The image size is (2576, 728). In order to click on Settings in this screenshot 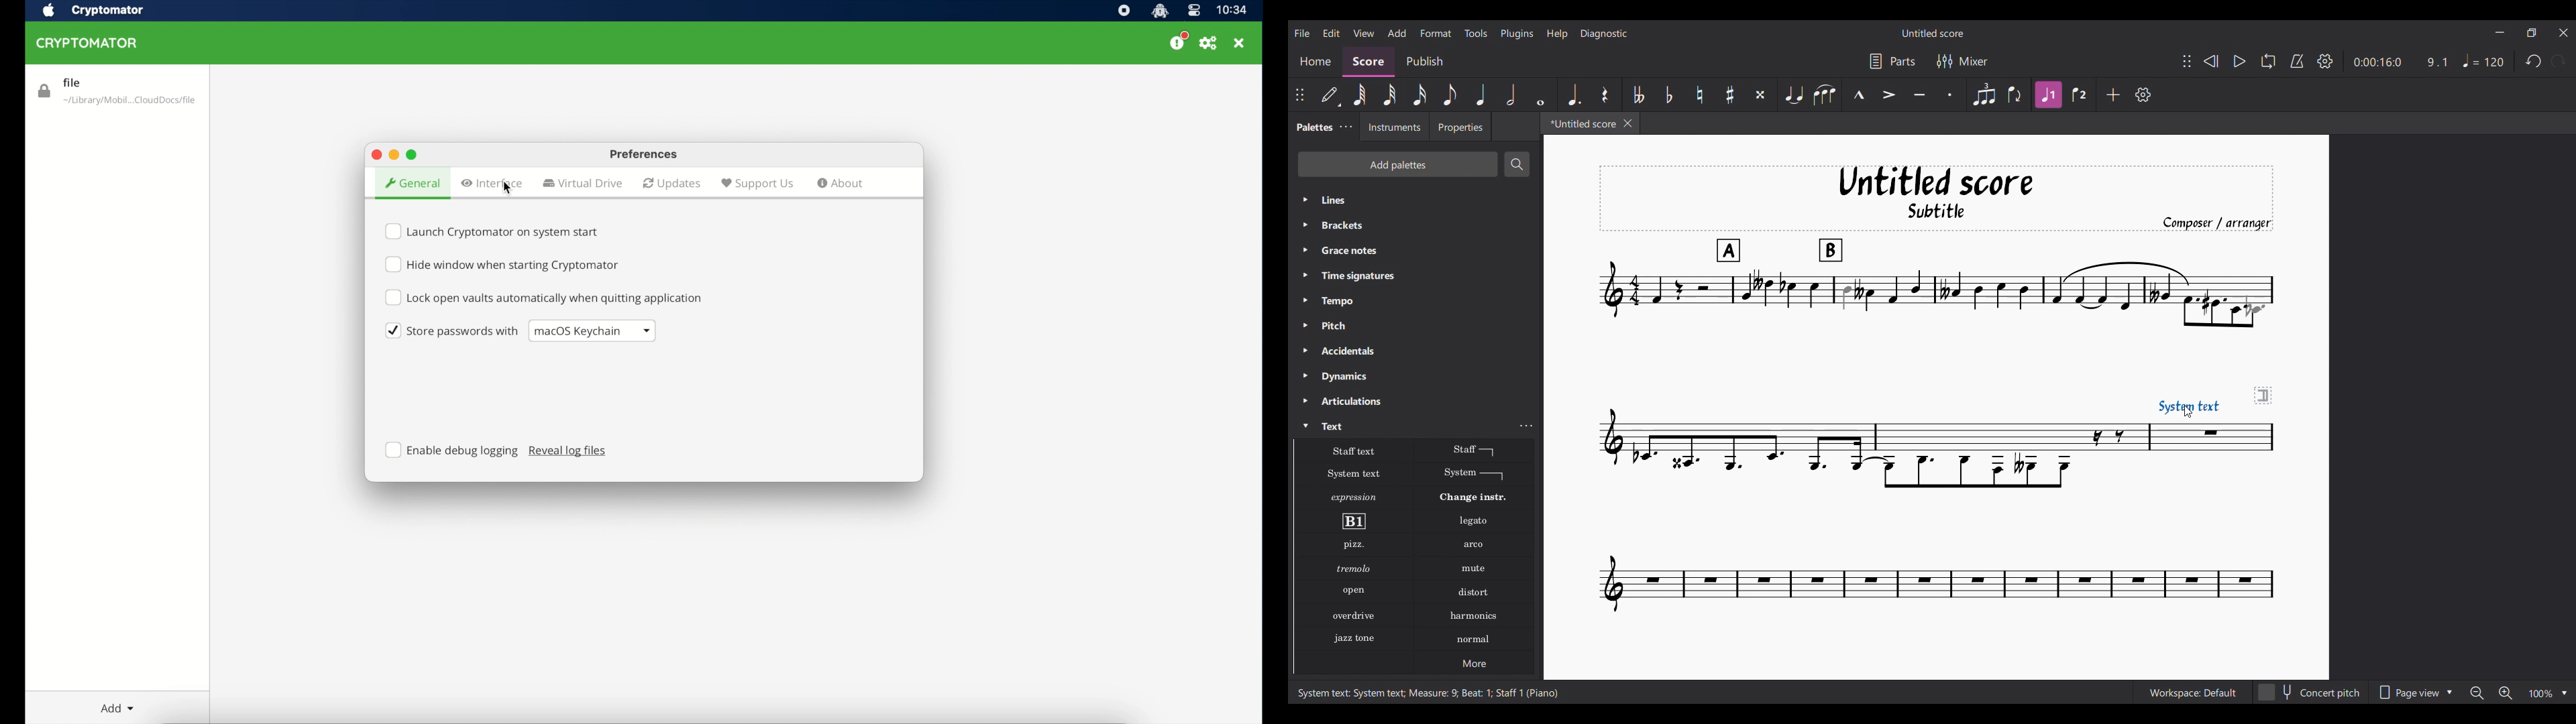, I will do `click(2325, 61)`.